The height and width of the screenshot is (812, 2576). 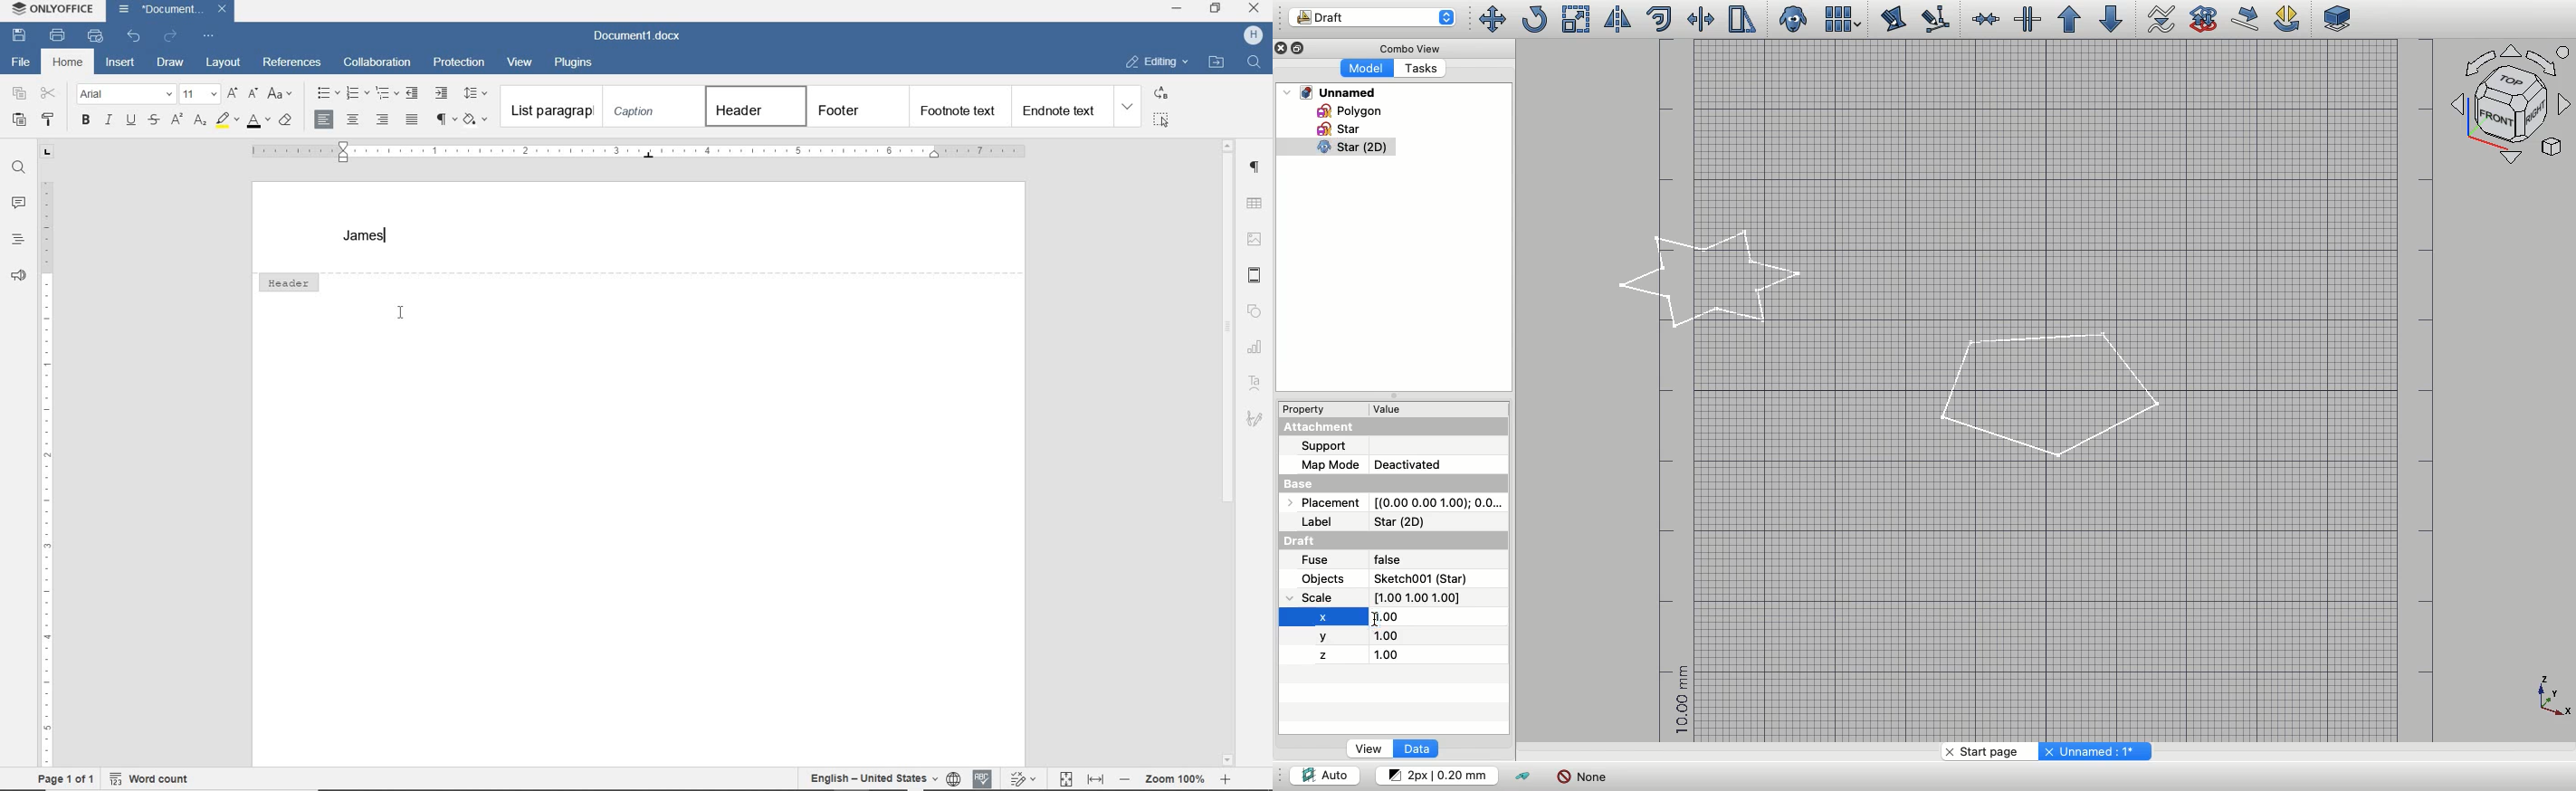 What do you see at coordinates (856, 106) in the screenshot?
I see `Heading2` at bounding box center [856, 106].